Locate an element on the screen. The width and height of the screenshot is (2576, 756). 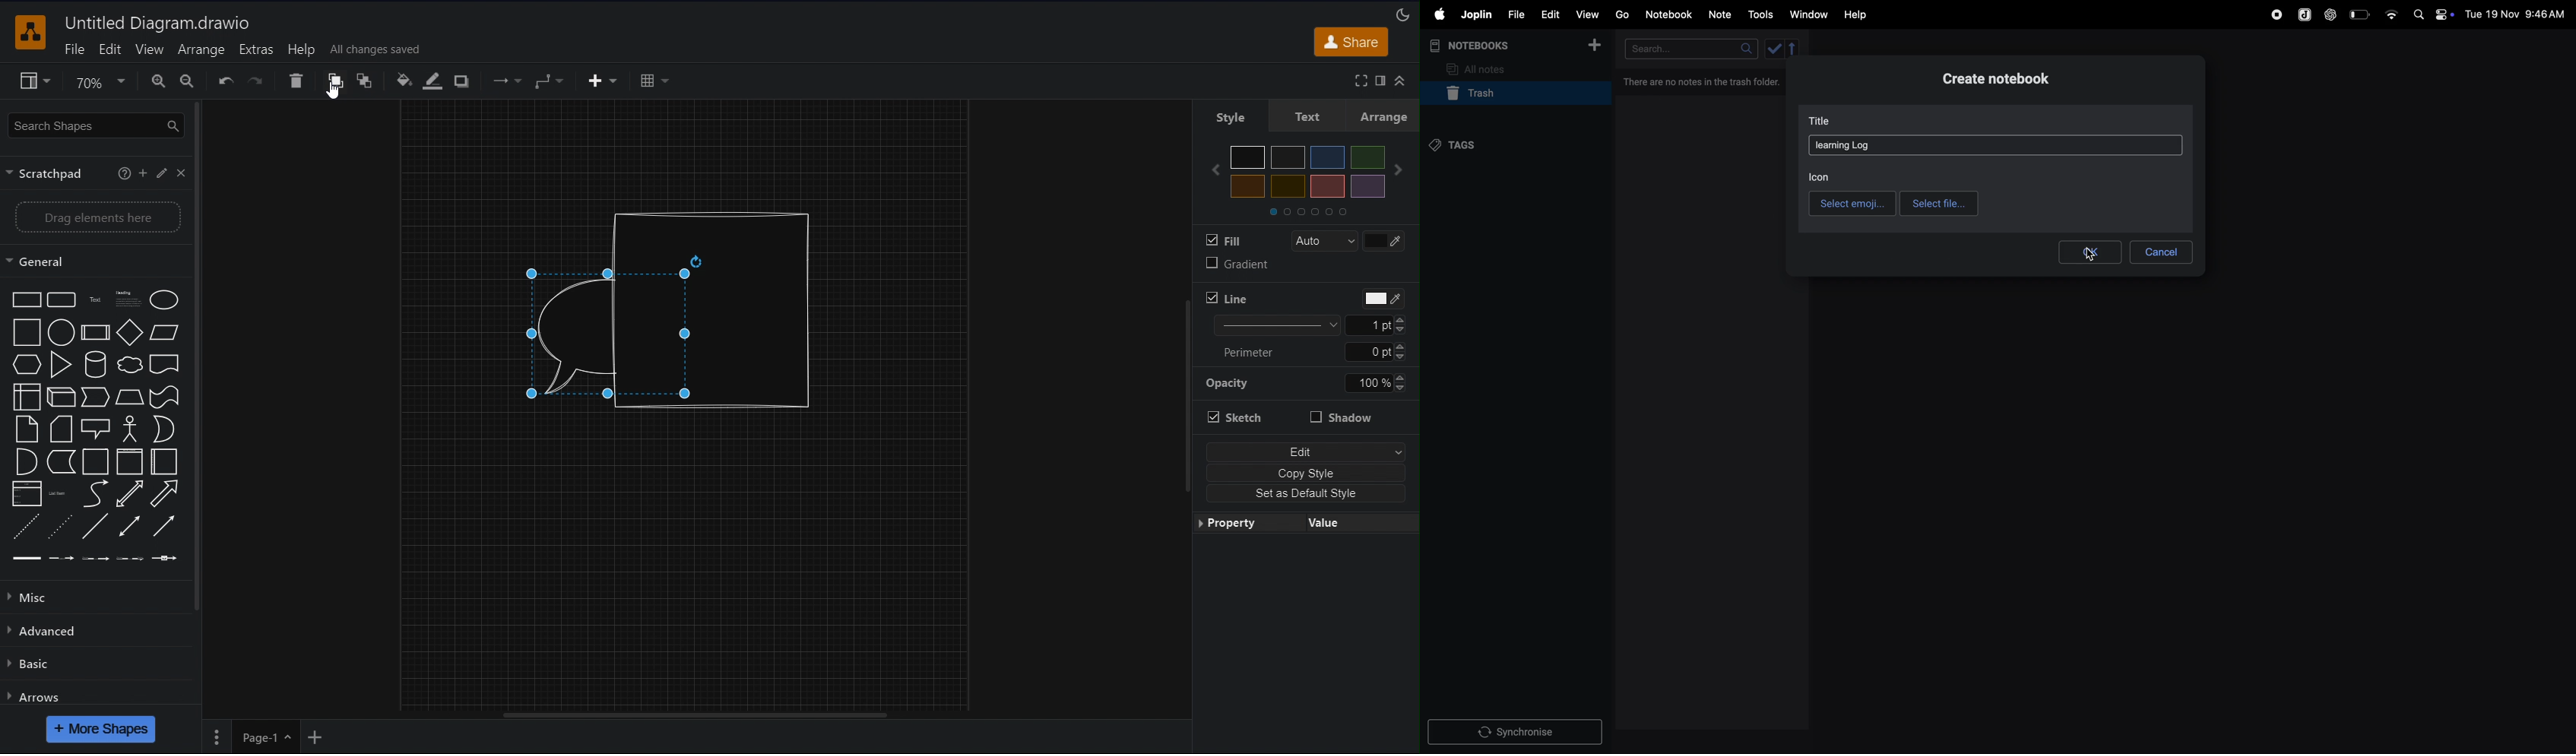
To Back is located at coordinates (367, 81).